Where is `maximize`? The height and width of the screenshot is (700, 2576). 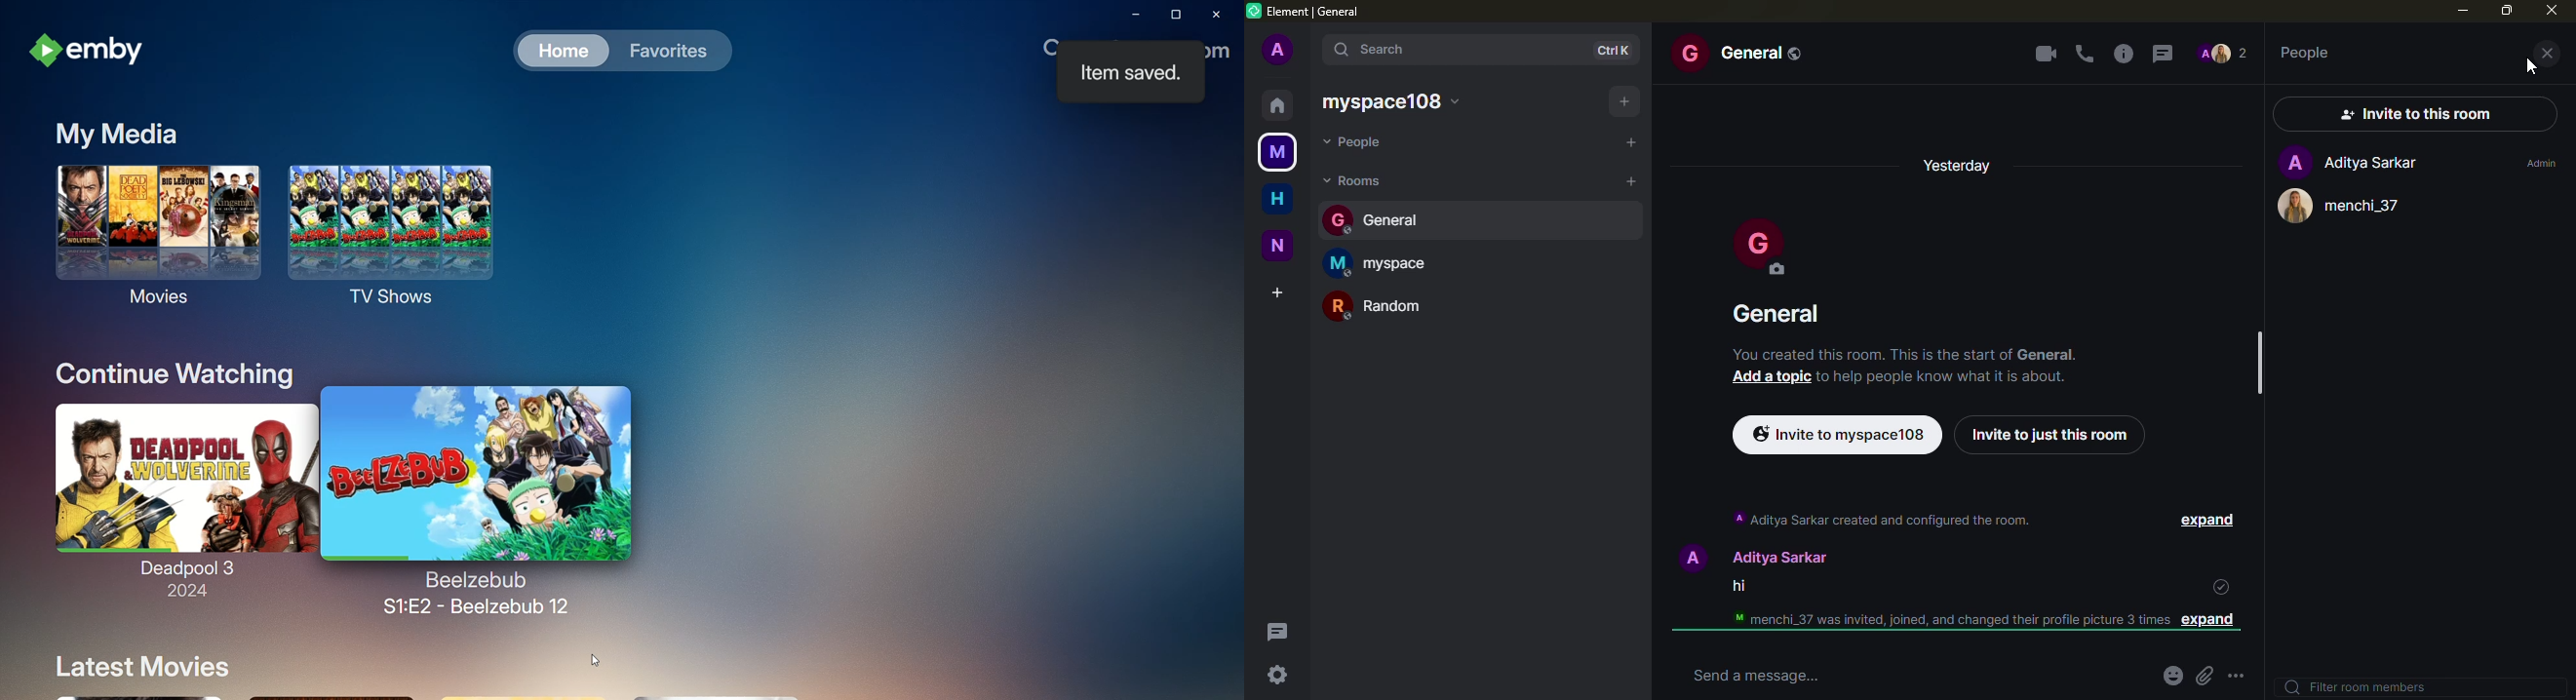 maximize is located at coordinates (2507, 12).